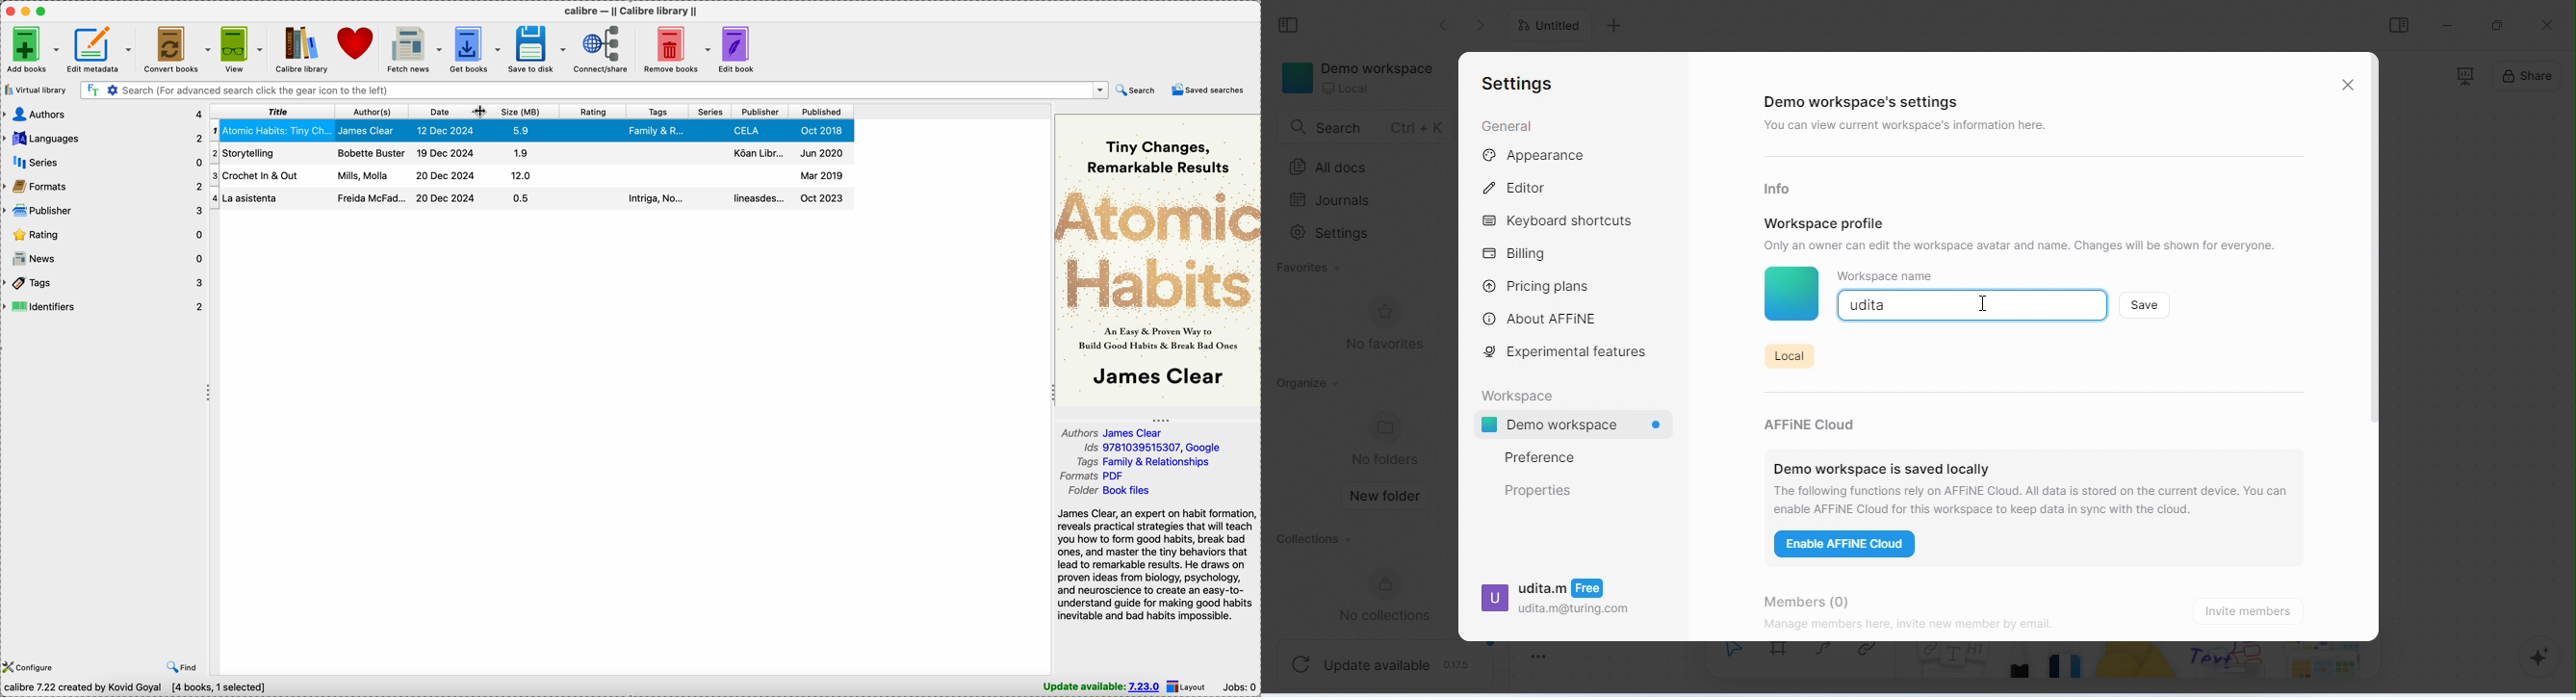 This screenshot has height=700, width=2576. I want to click on size, so click(526, 112).